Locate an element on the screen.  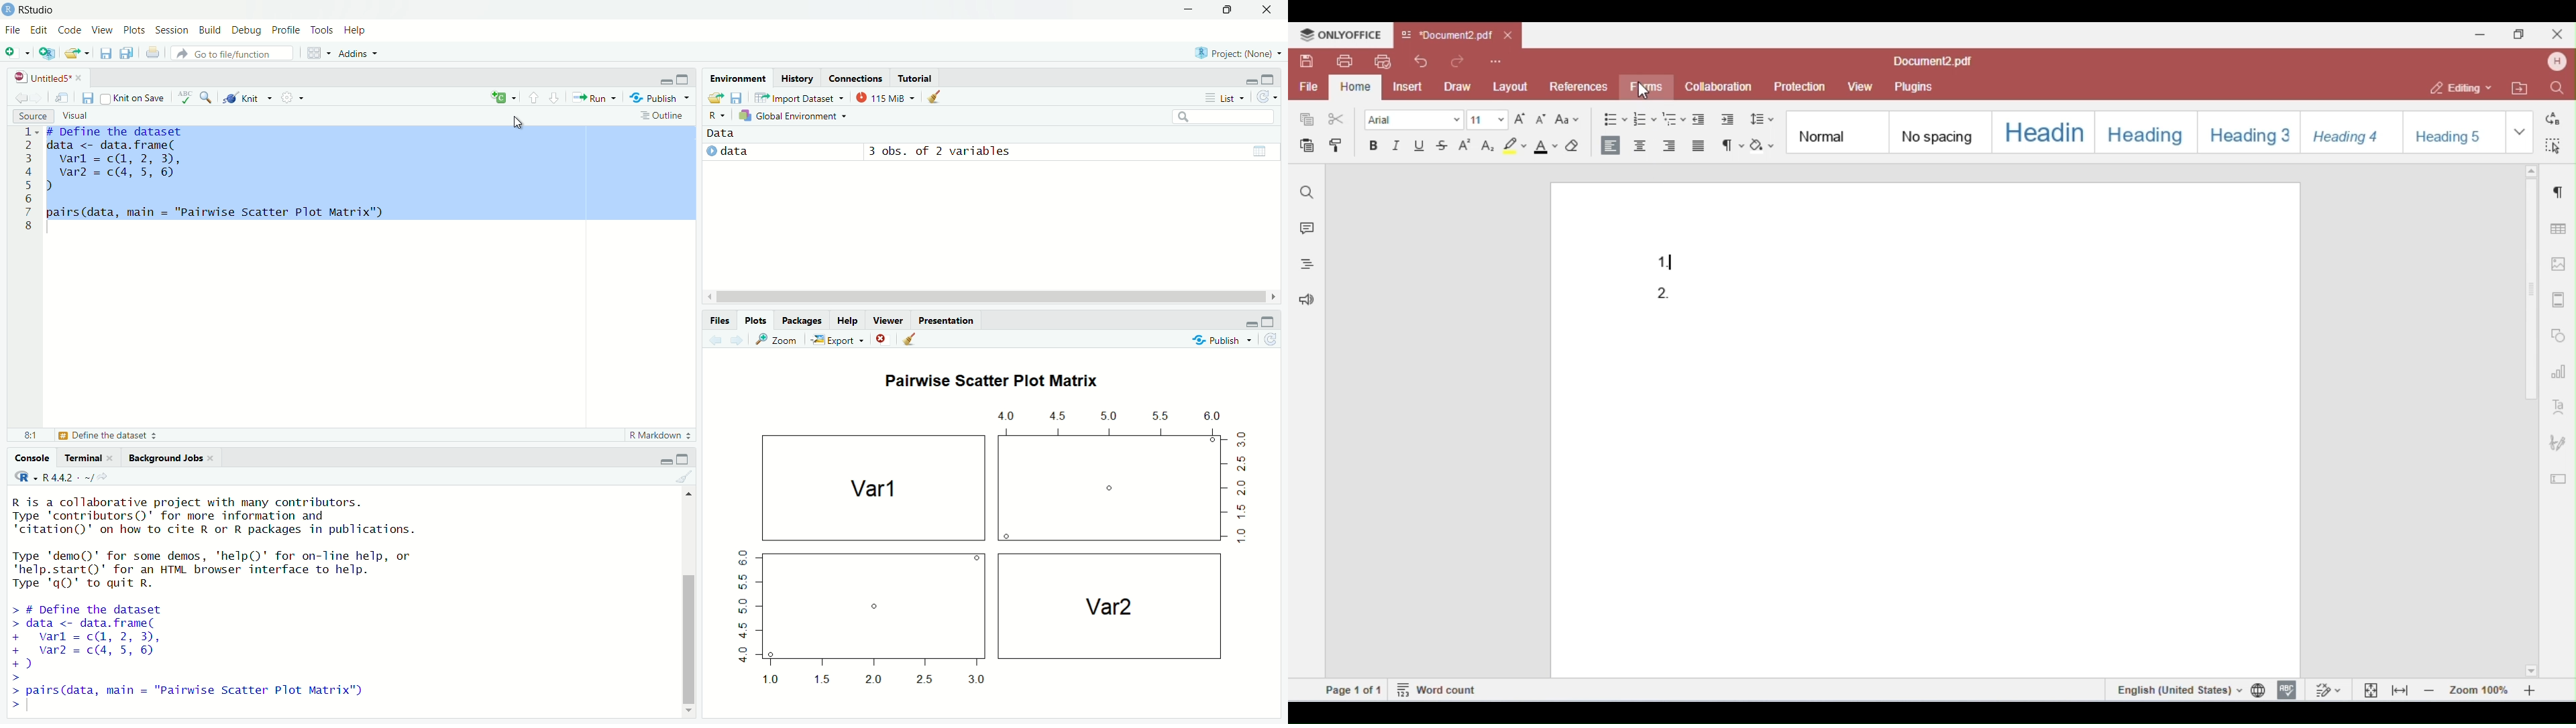
Edit is located at coordinates (40, 28).